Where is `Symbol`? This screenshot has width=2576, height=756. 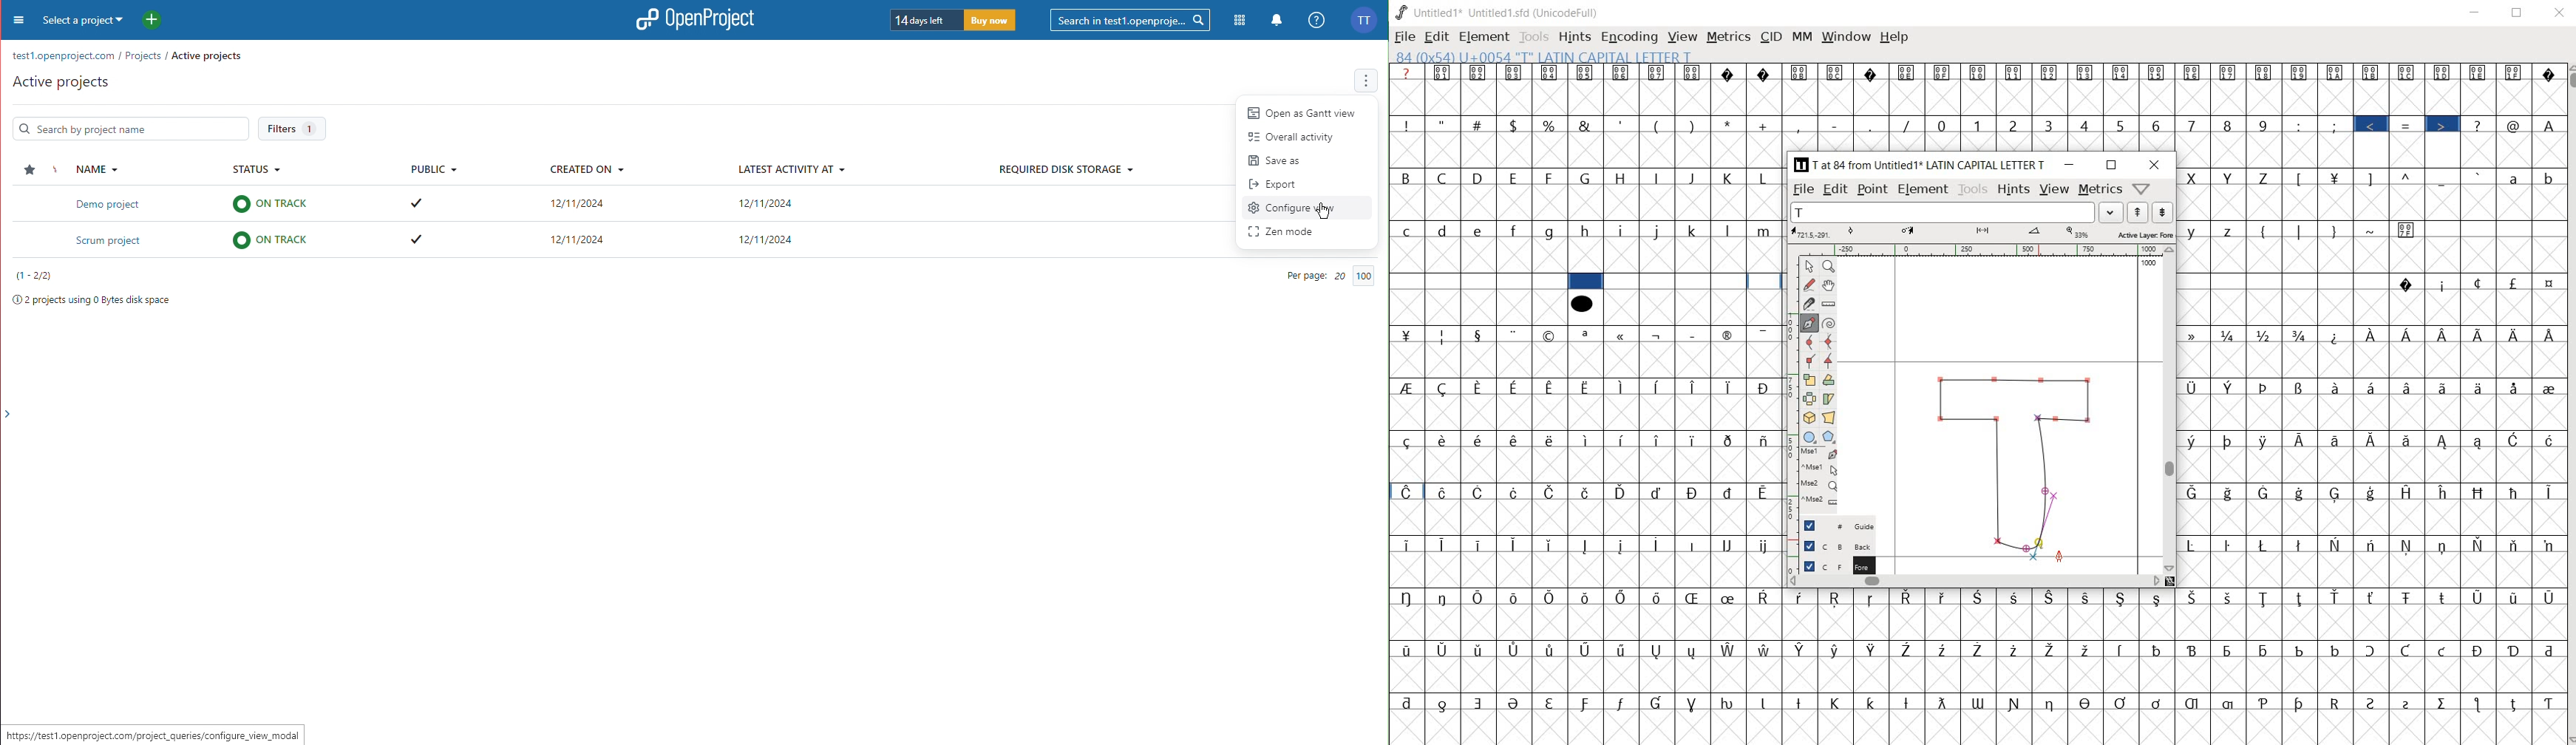
Symbol is located at coordinates (2512, 596).